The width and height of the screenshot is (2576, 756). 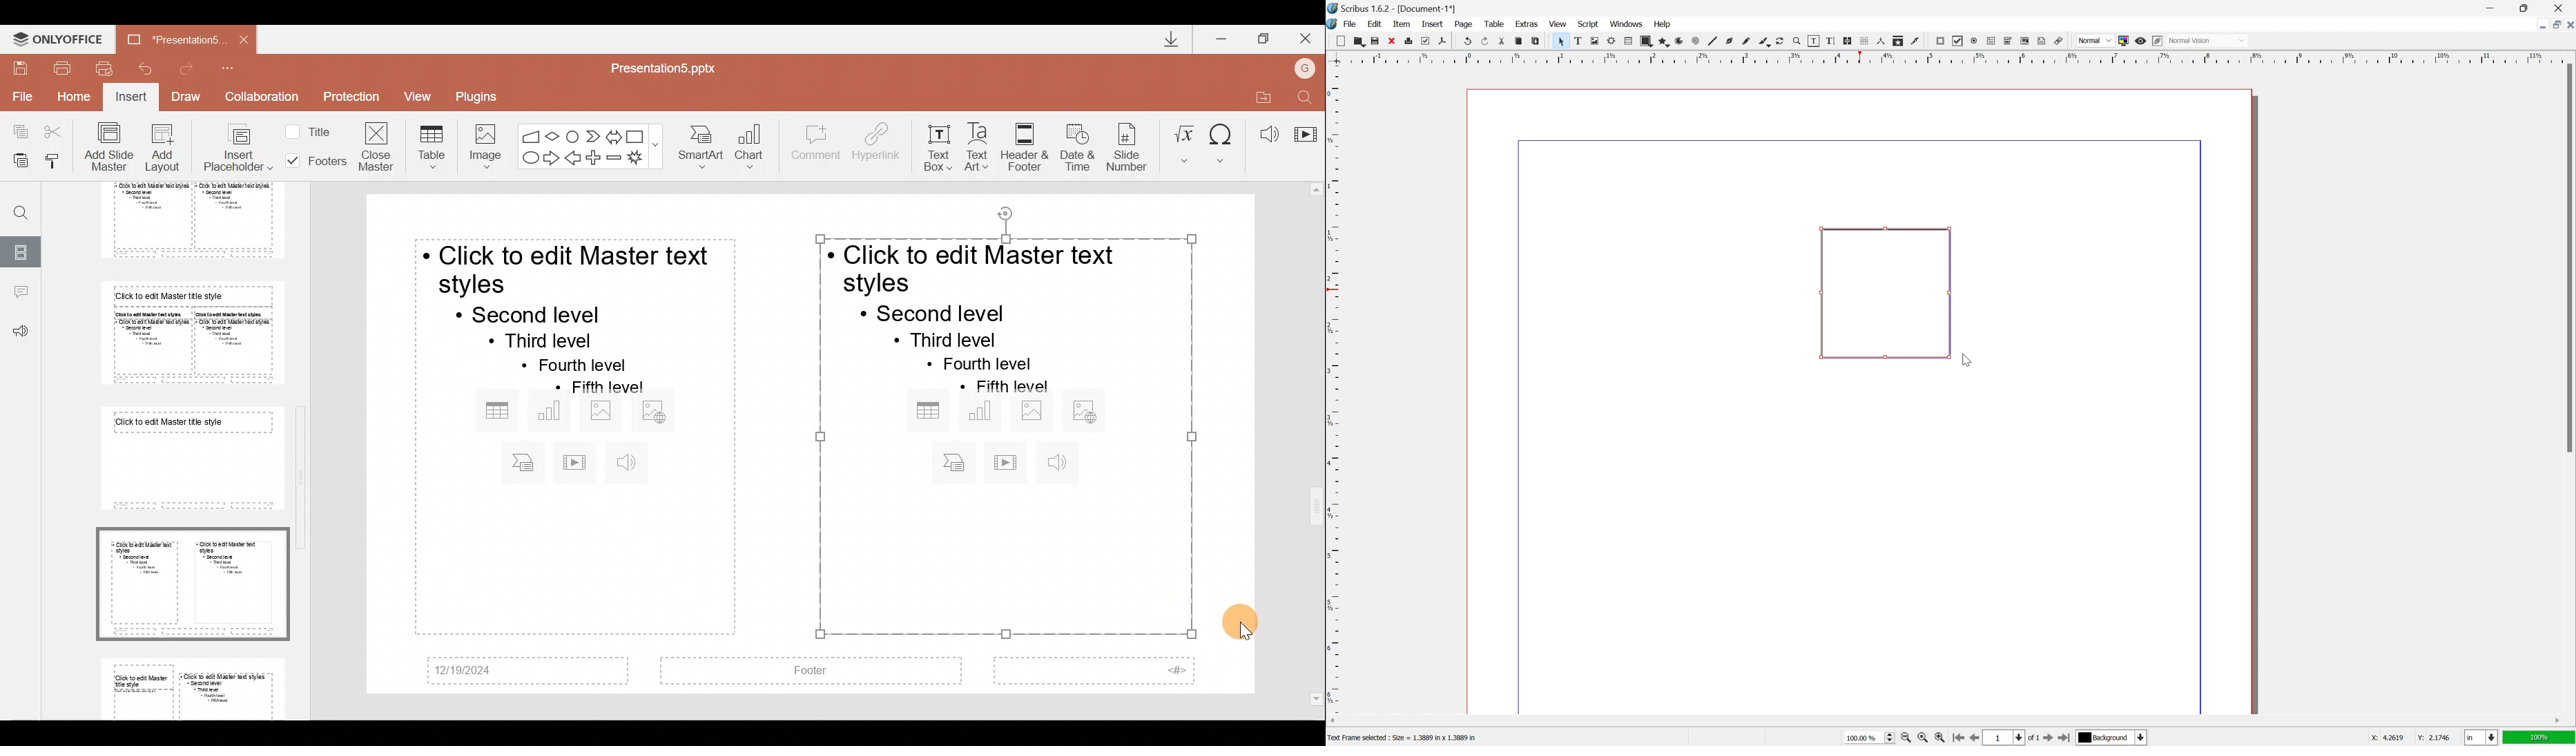 What do you see at coordinates (1946, 722) in the screenshot?
I see `scroll bar` at bounding box center [1946, 722].